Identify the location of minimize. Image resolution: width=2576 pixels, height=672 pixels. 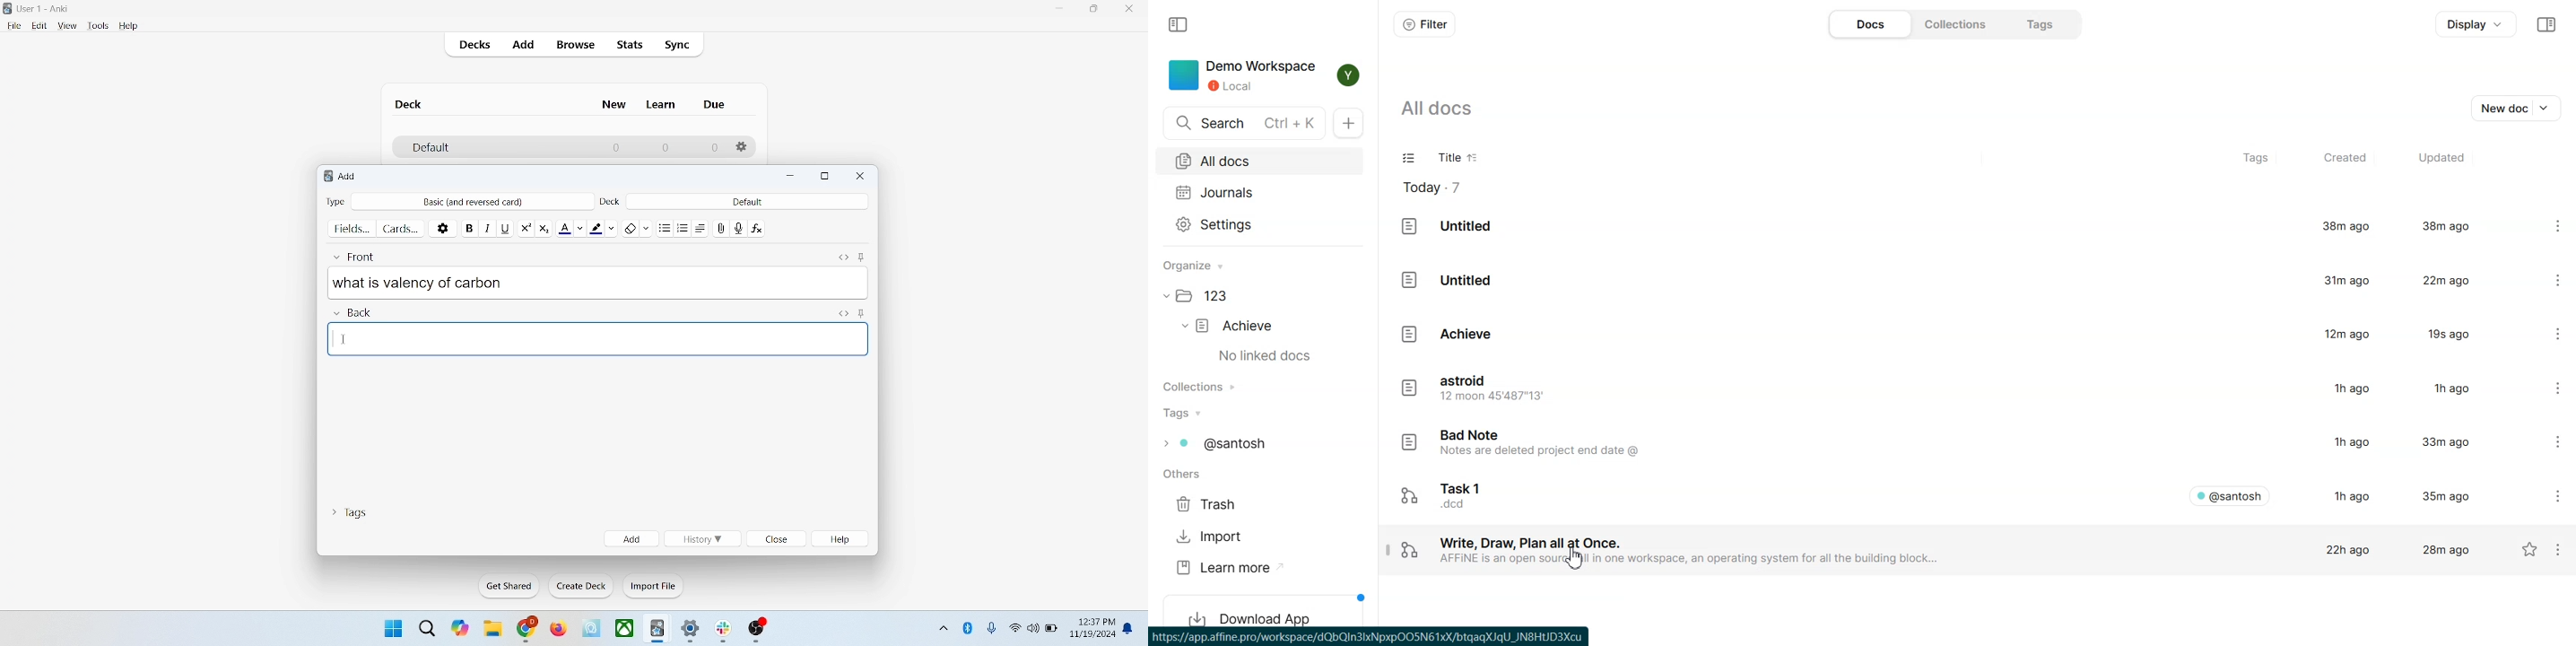
(1061, 9).